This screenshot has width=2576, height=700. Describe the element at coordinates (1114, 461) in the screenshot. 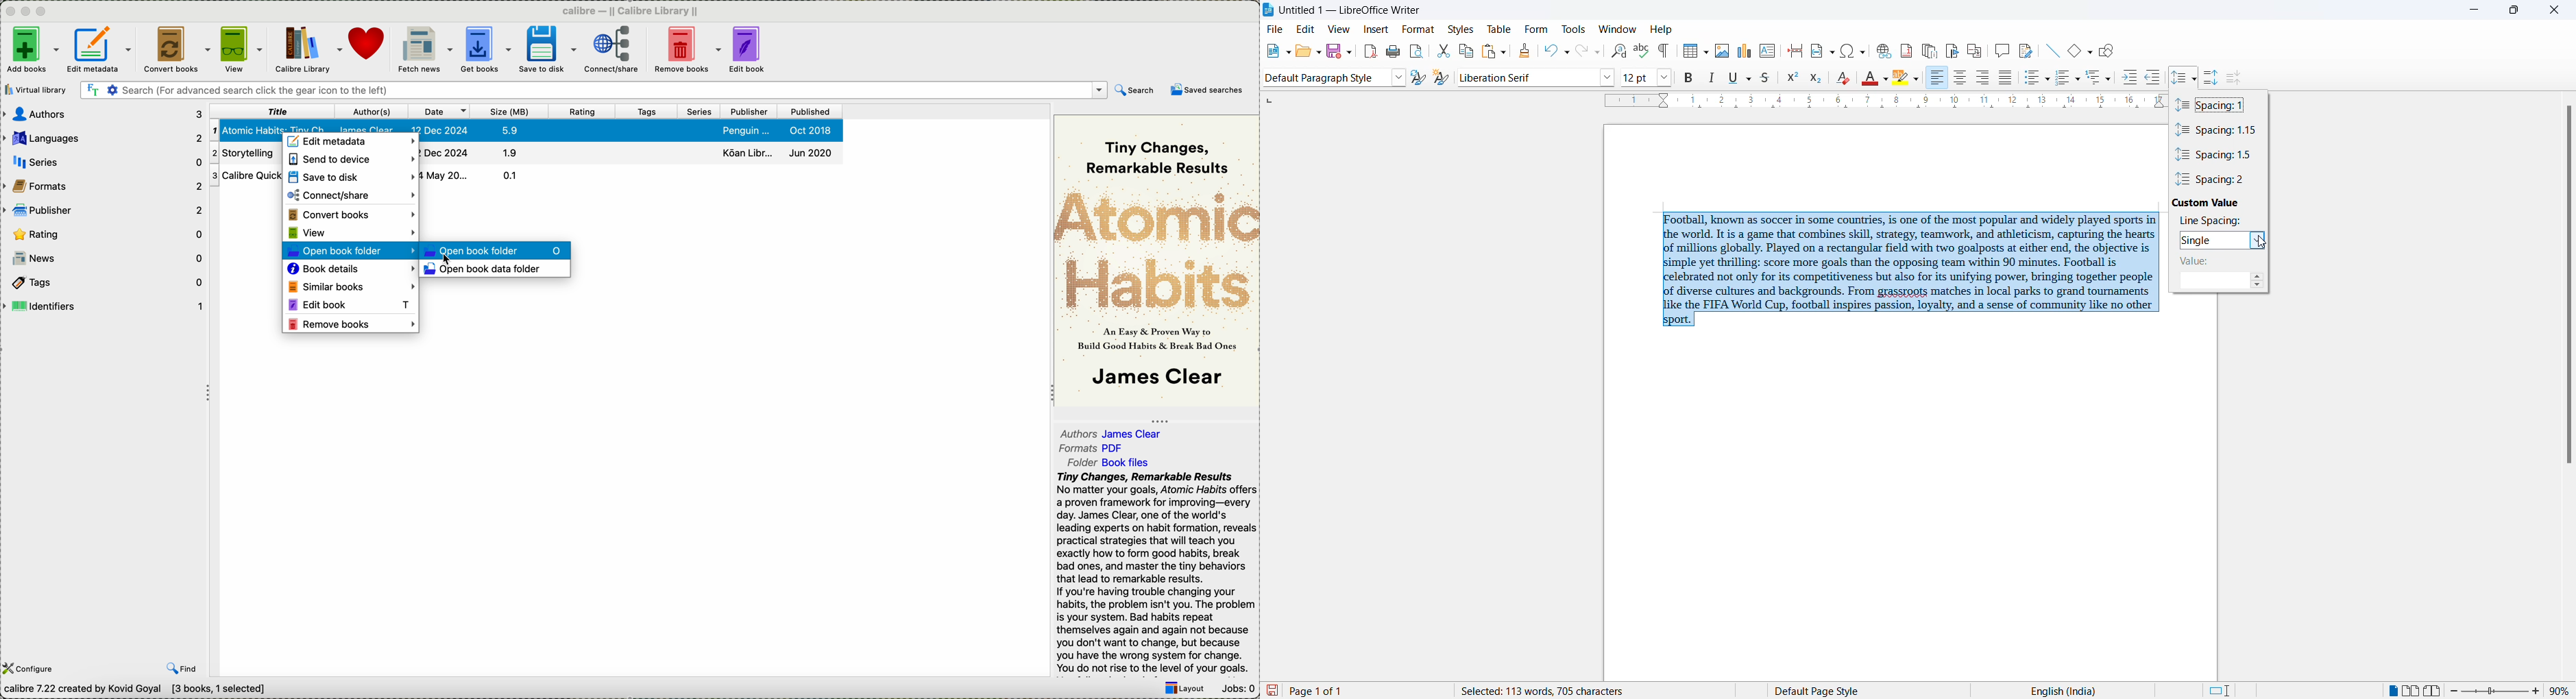

I see `folder` at that location.